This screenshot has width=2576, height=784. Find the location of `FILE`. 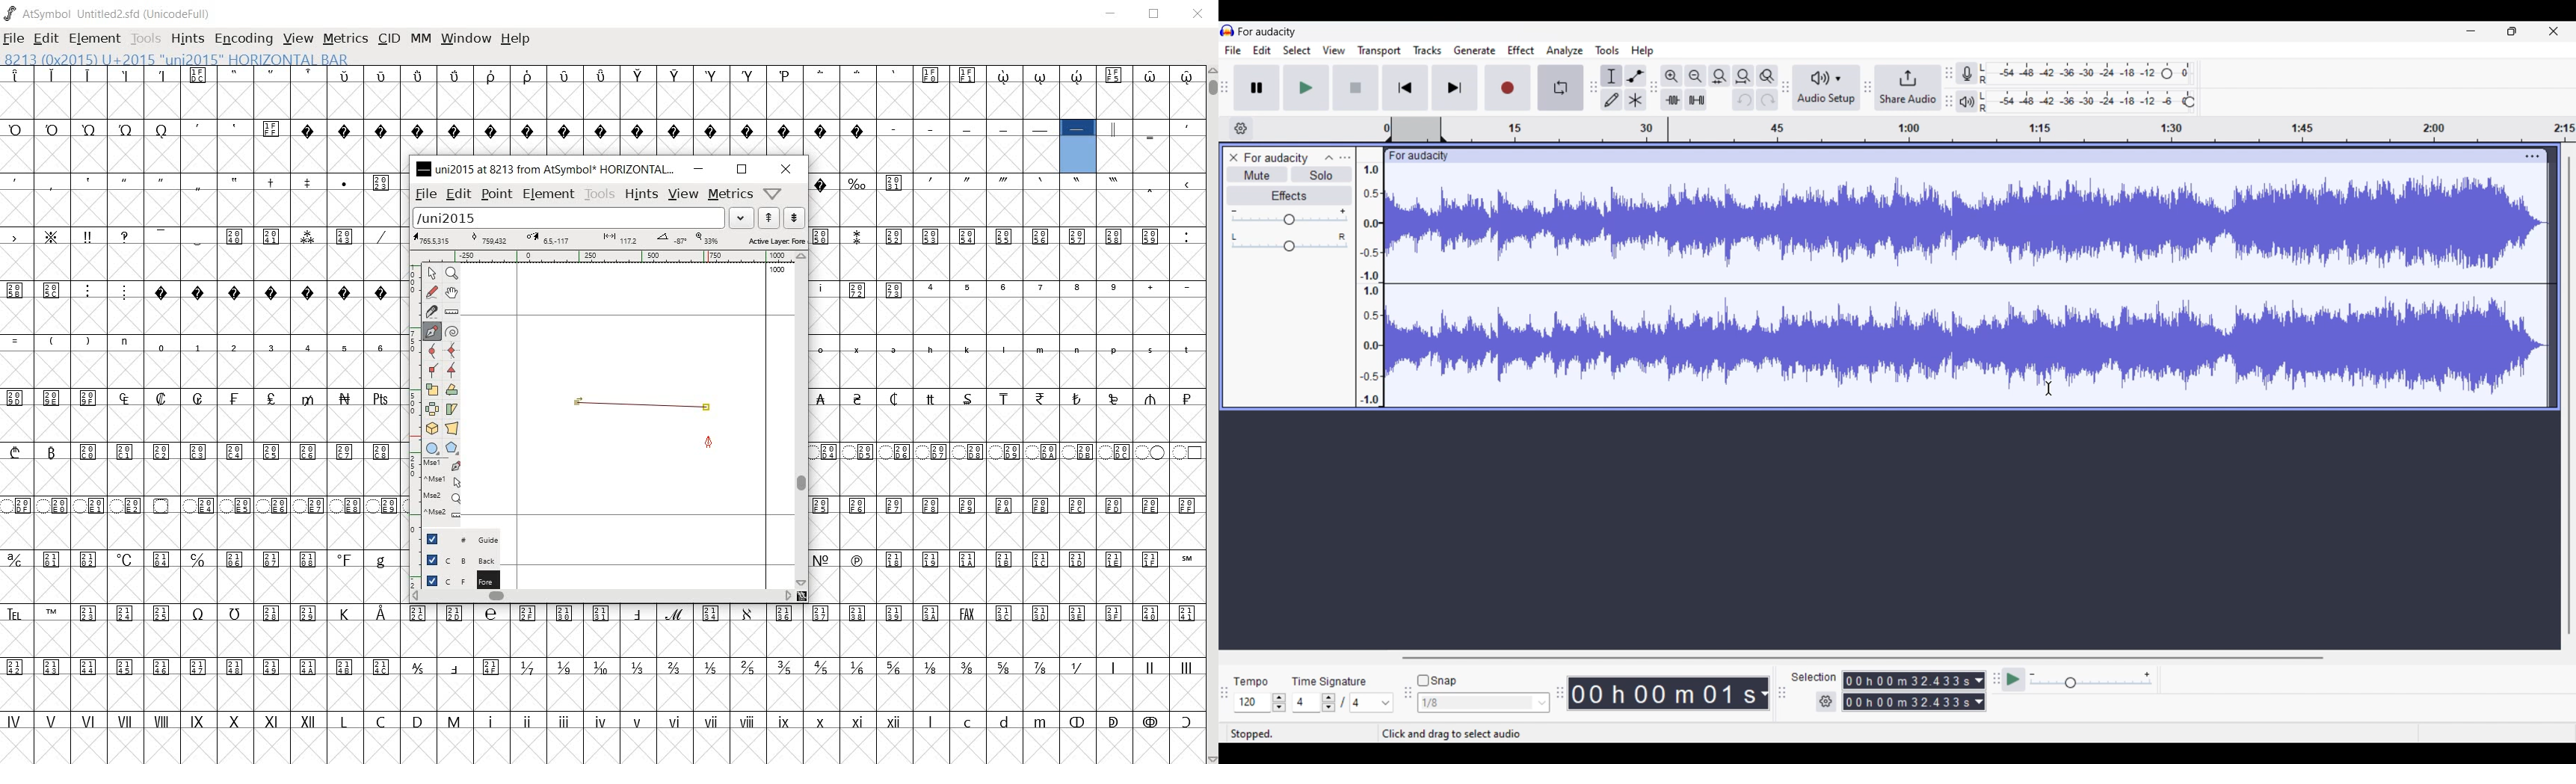

FILE is located at coordinates (16, 37).